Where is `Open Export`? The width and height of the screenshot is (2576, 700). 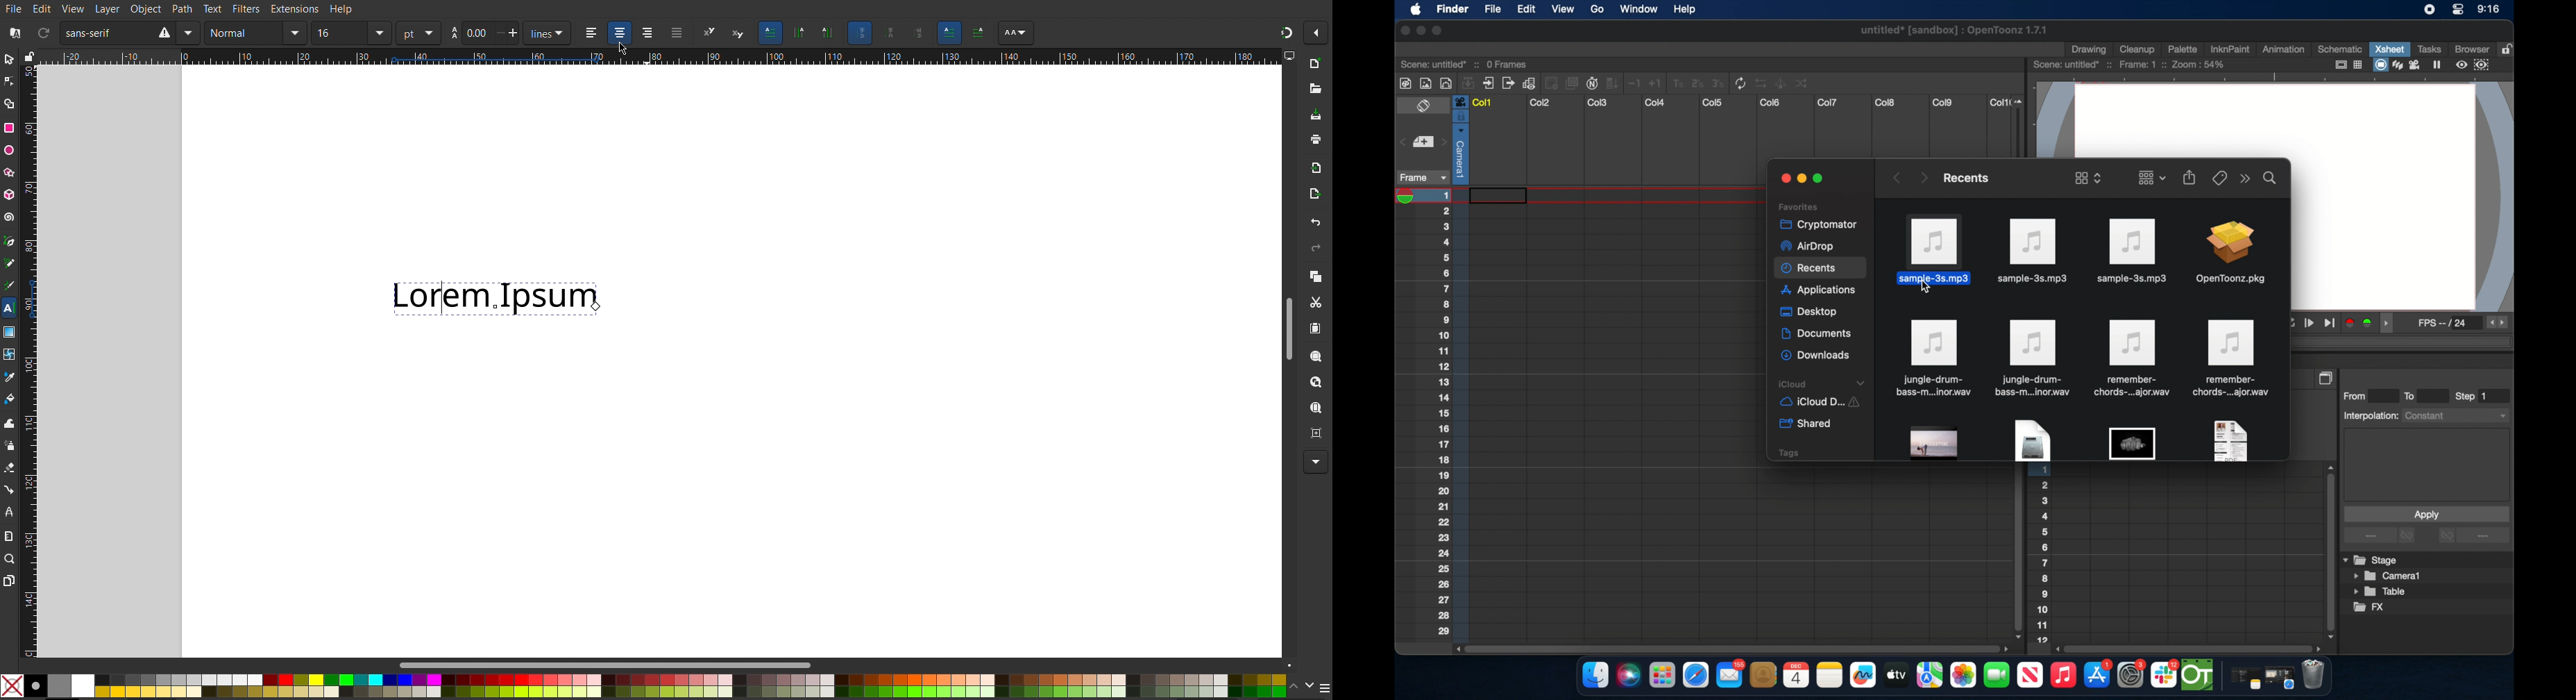 Open Export is located at coordinates (1315, 194).